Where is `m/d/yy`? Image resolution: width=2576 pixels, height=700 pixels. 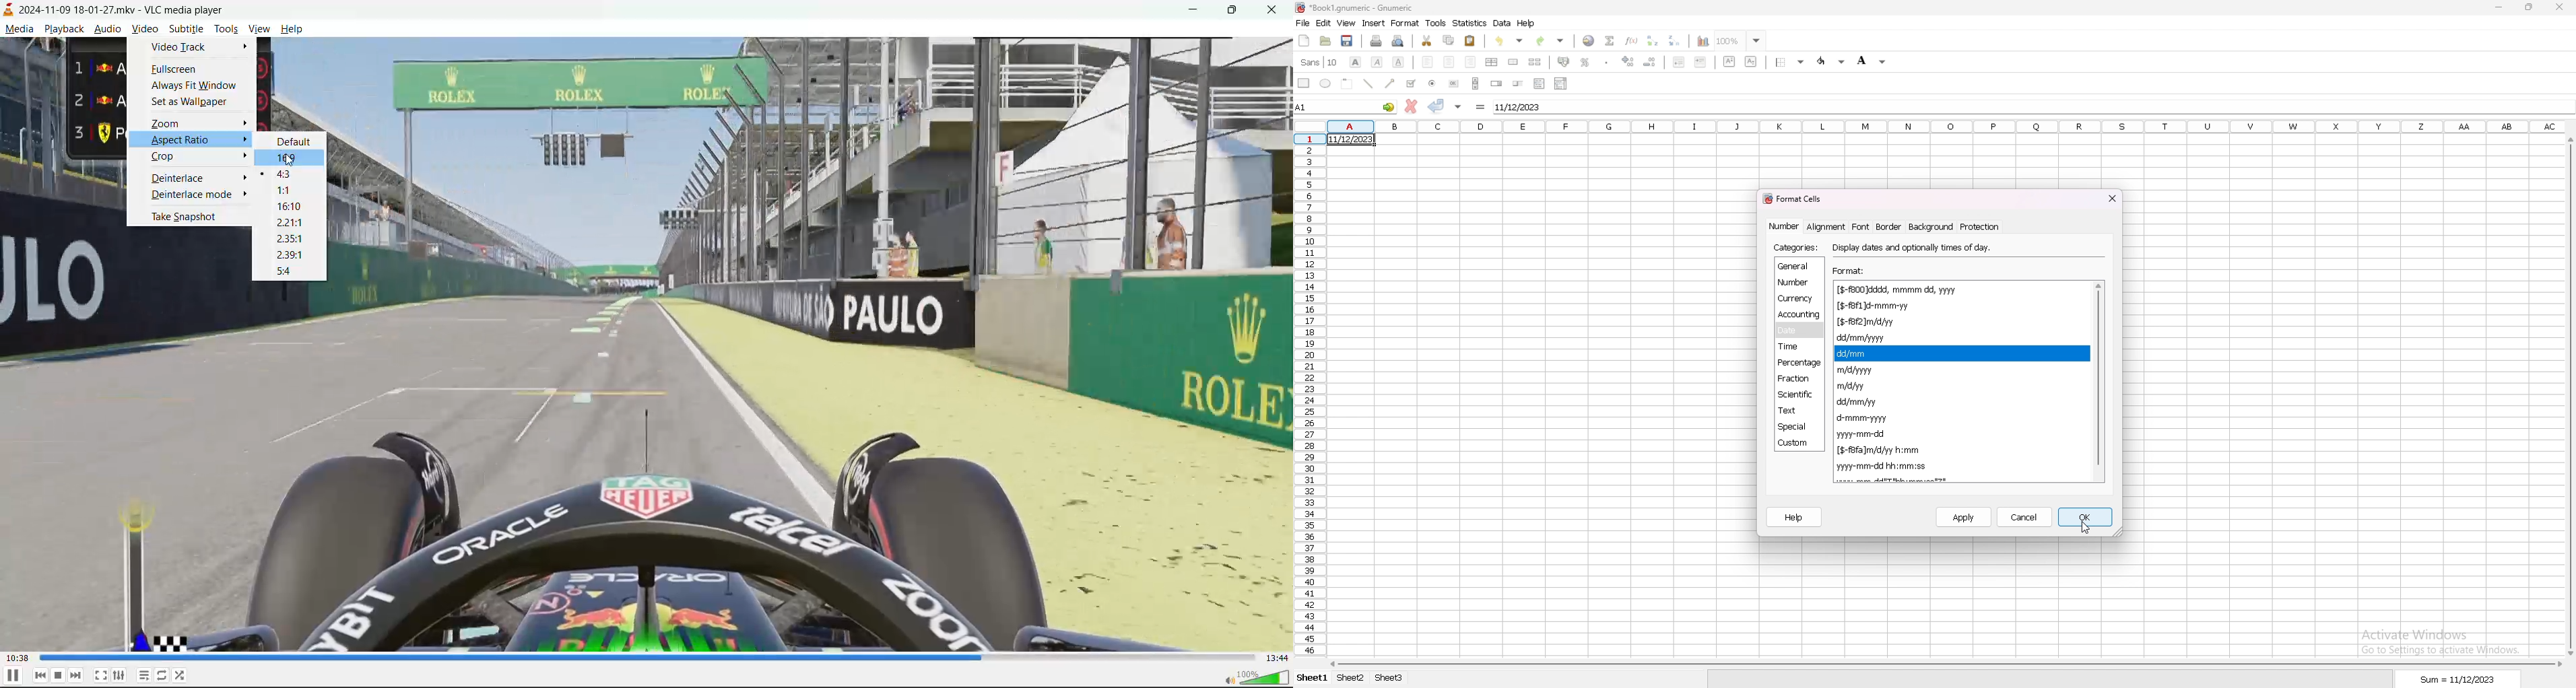
m/d/yy is located at coordinates (1853, 386).